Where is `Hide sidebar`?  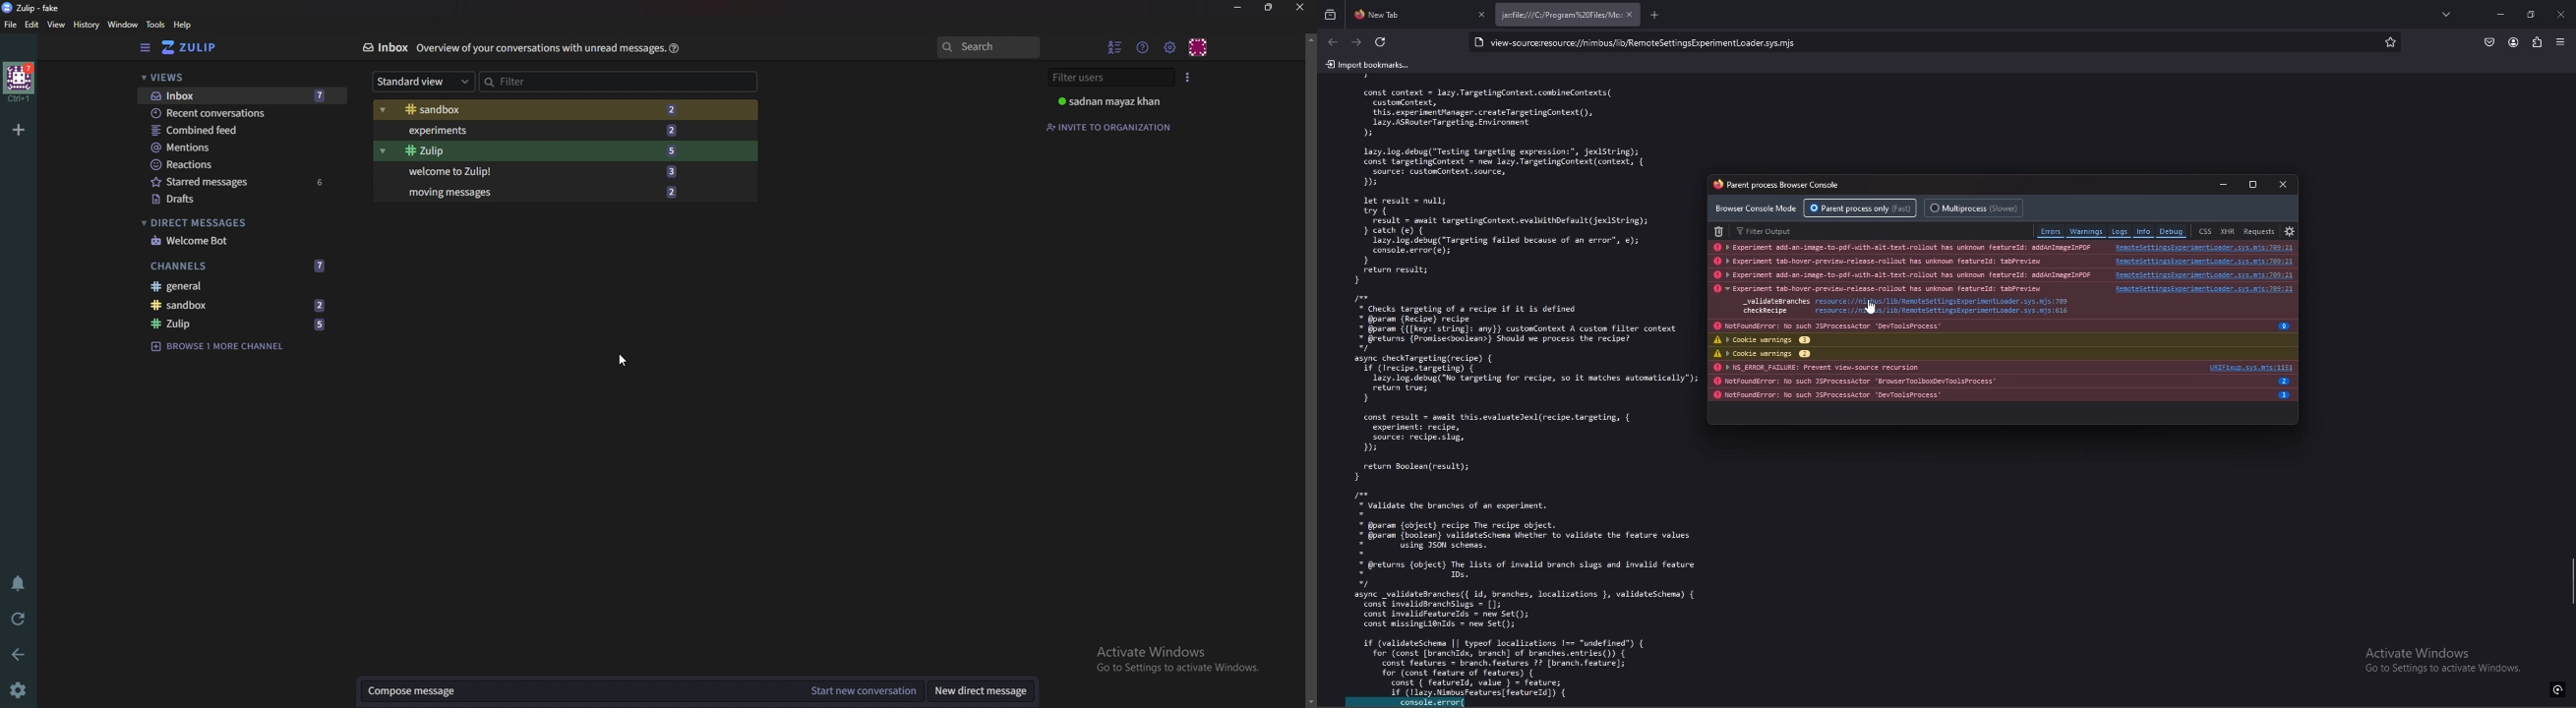 Hide sidebar is located at coordinates (145, 48).